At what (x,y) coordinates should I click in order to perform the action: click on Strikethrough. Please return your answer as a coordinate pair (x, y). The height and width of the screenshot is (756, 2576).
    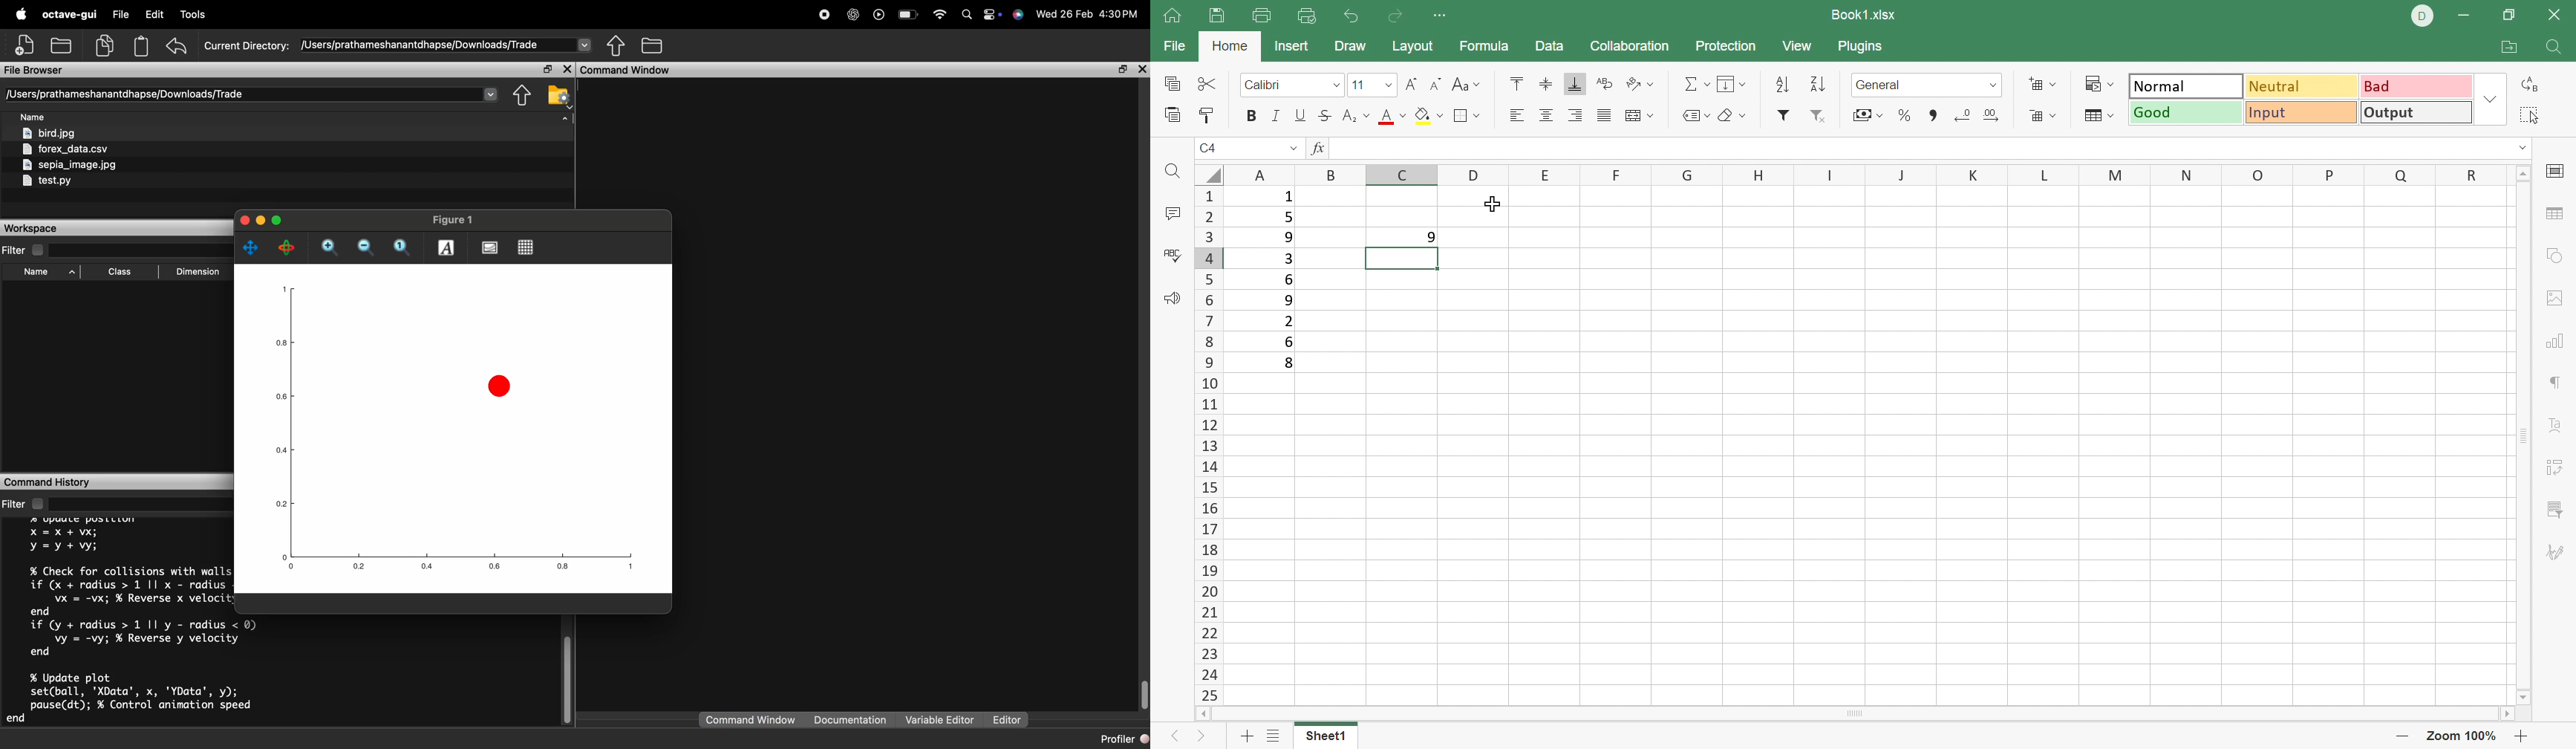
    Looking at the image, I should click on (1322, 116).